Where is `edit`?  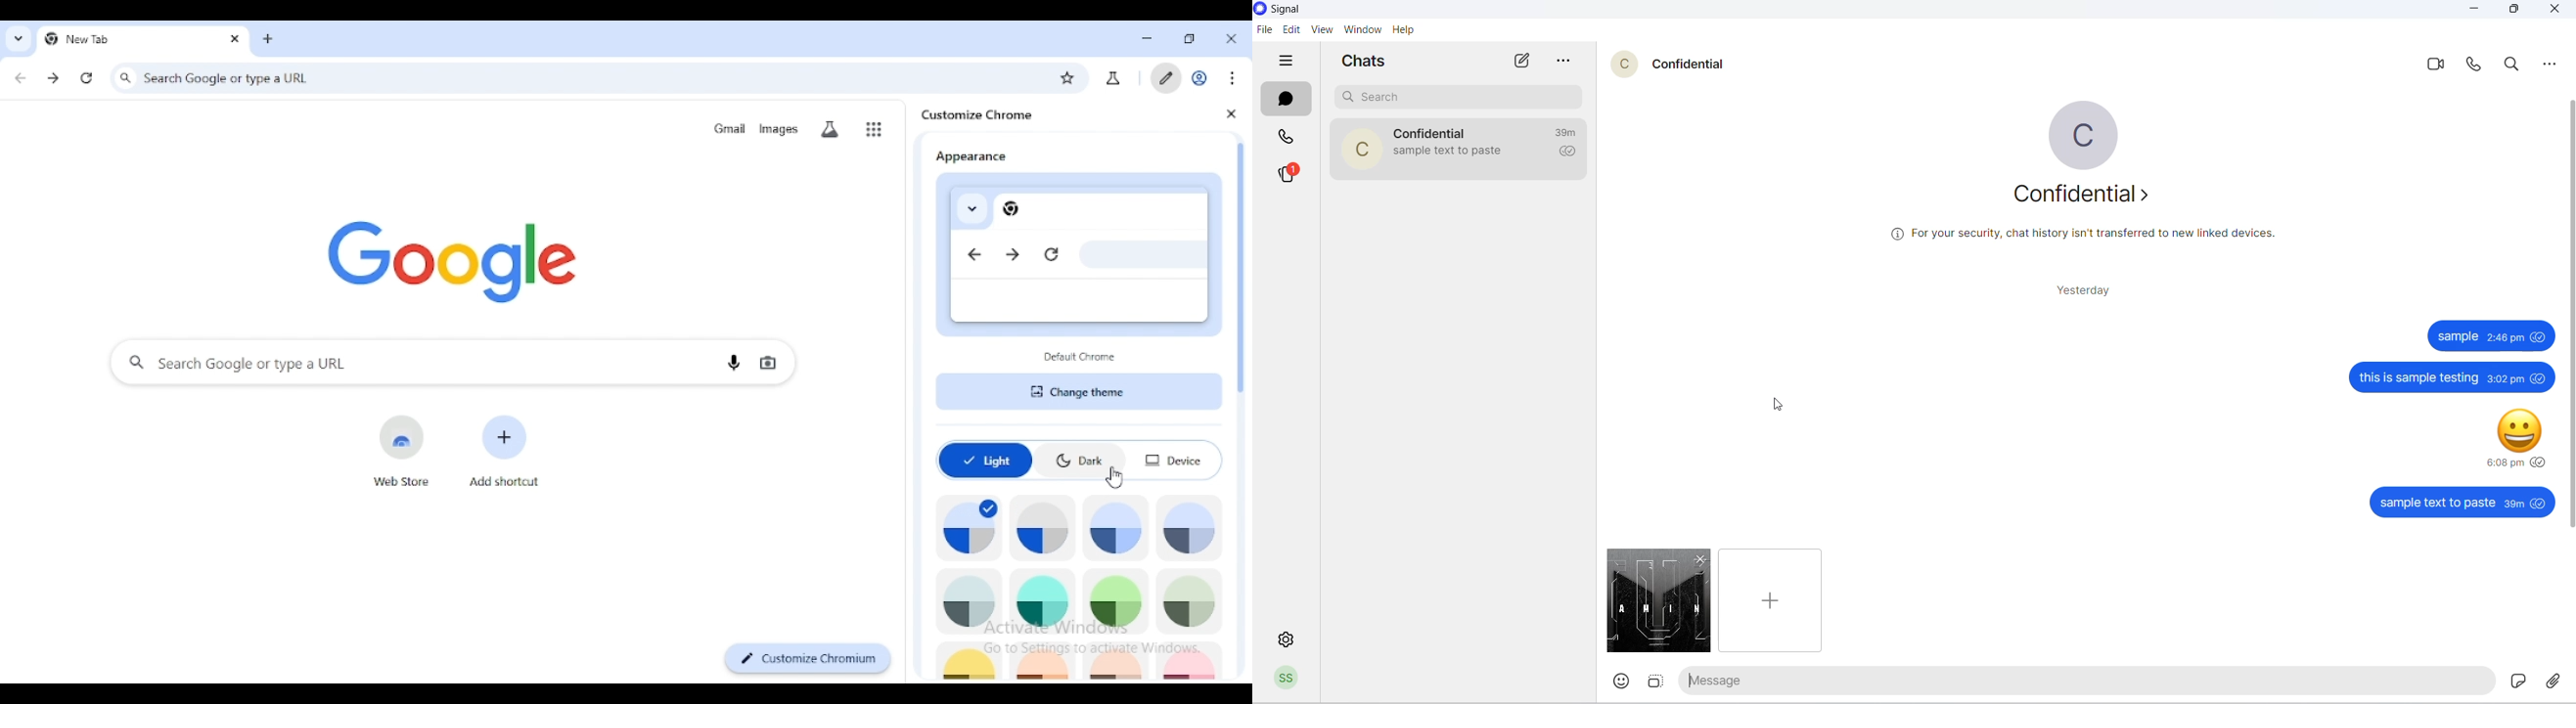 edit is located at coordinates (1289, 29).